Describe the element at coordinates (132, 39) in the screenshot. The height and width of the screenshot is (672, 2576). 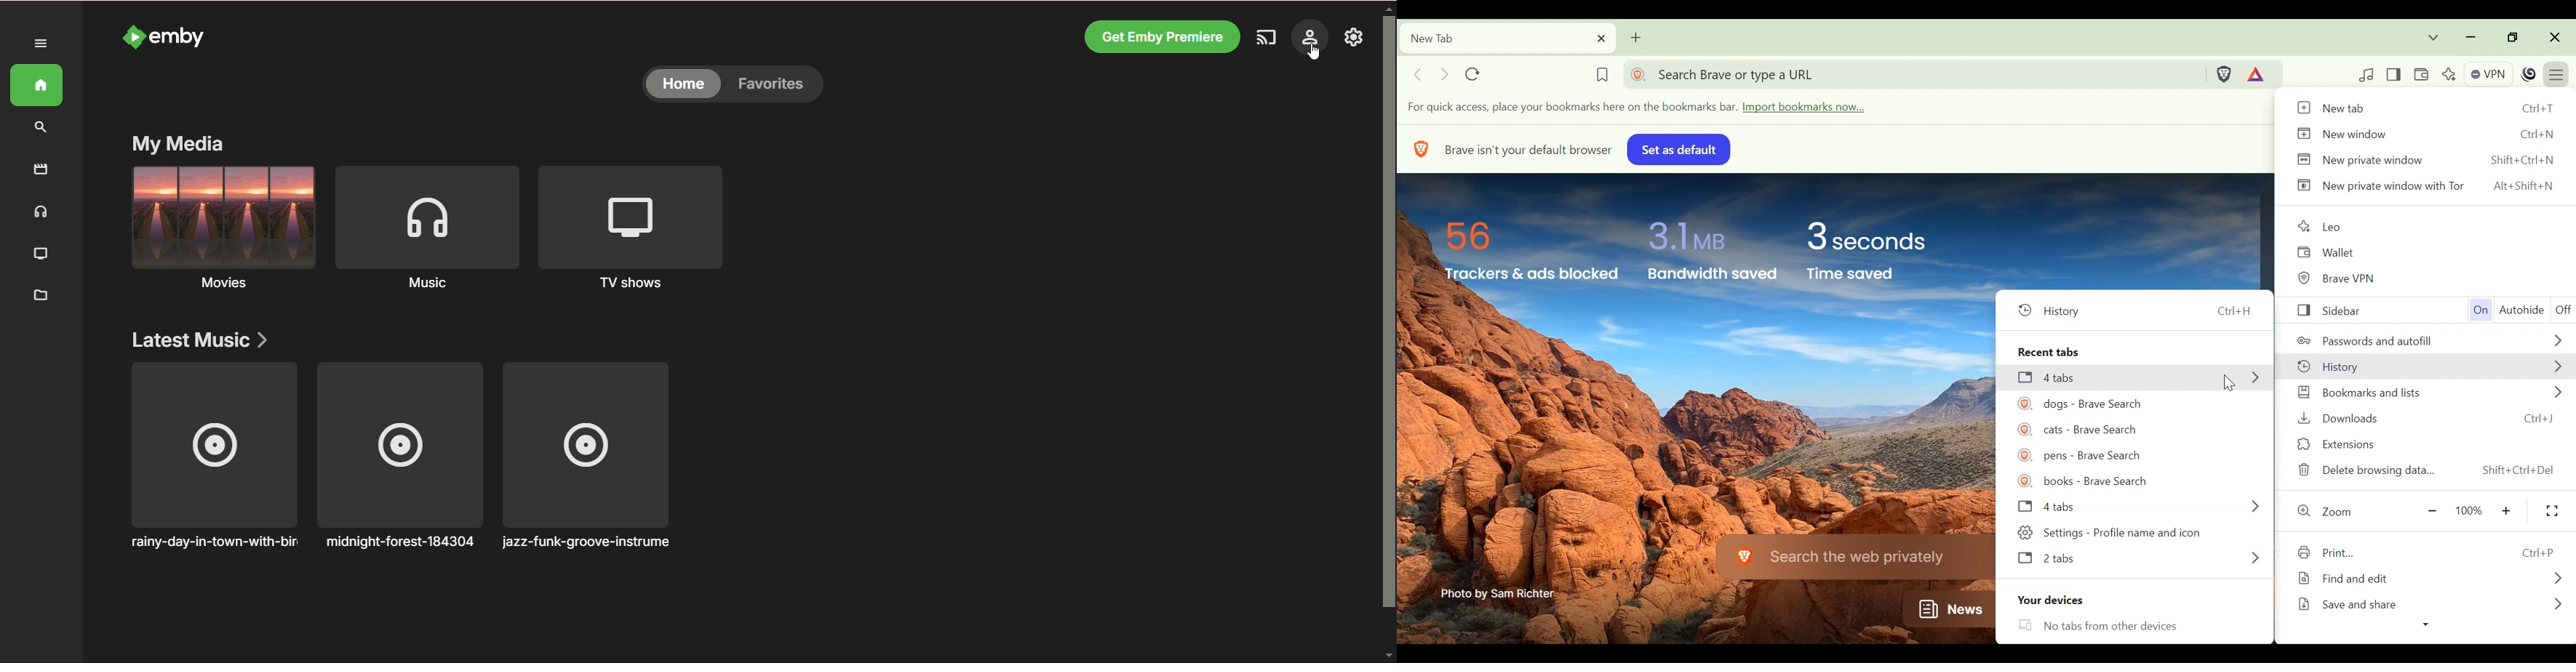
I see `emby logo` at that location.